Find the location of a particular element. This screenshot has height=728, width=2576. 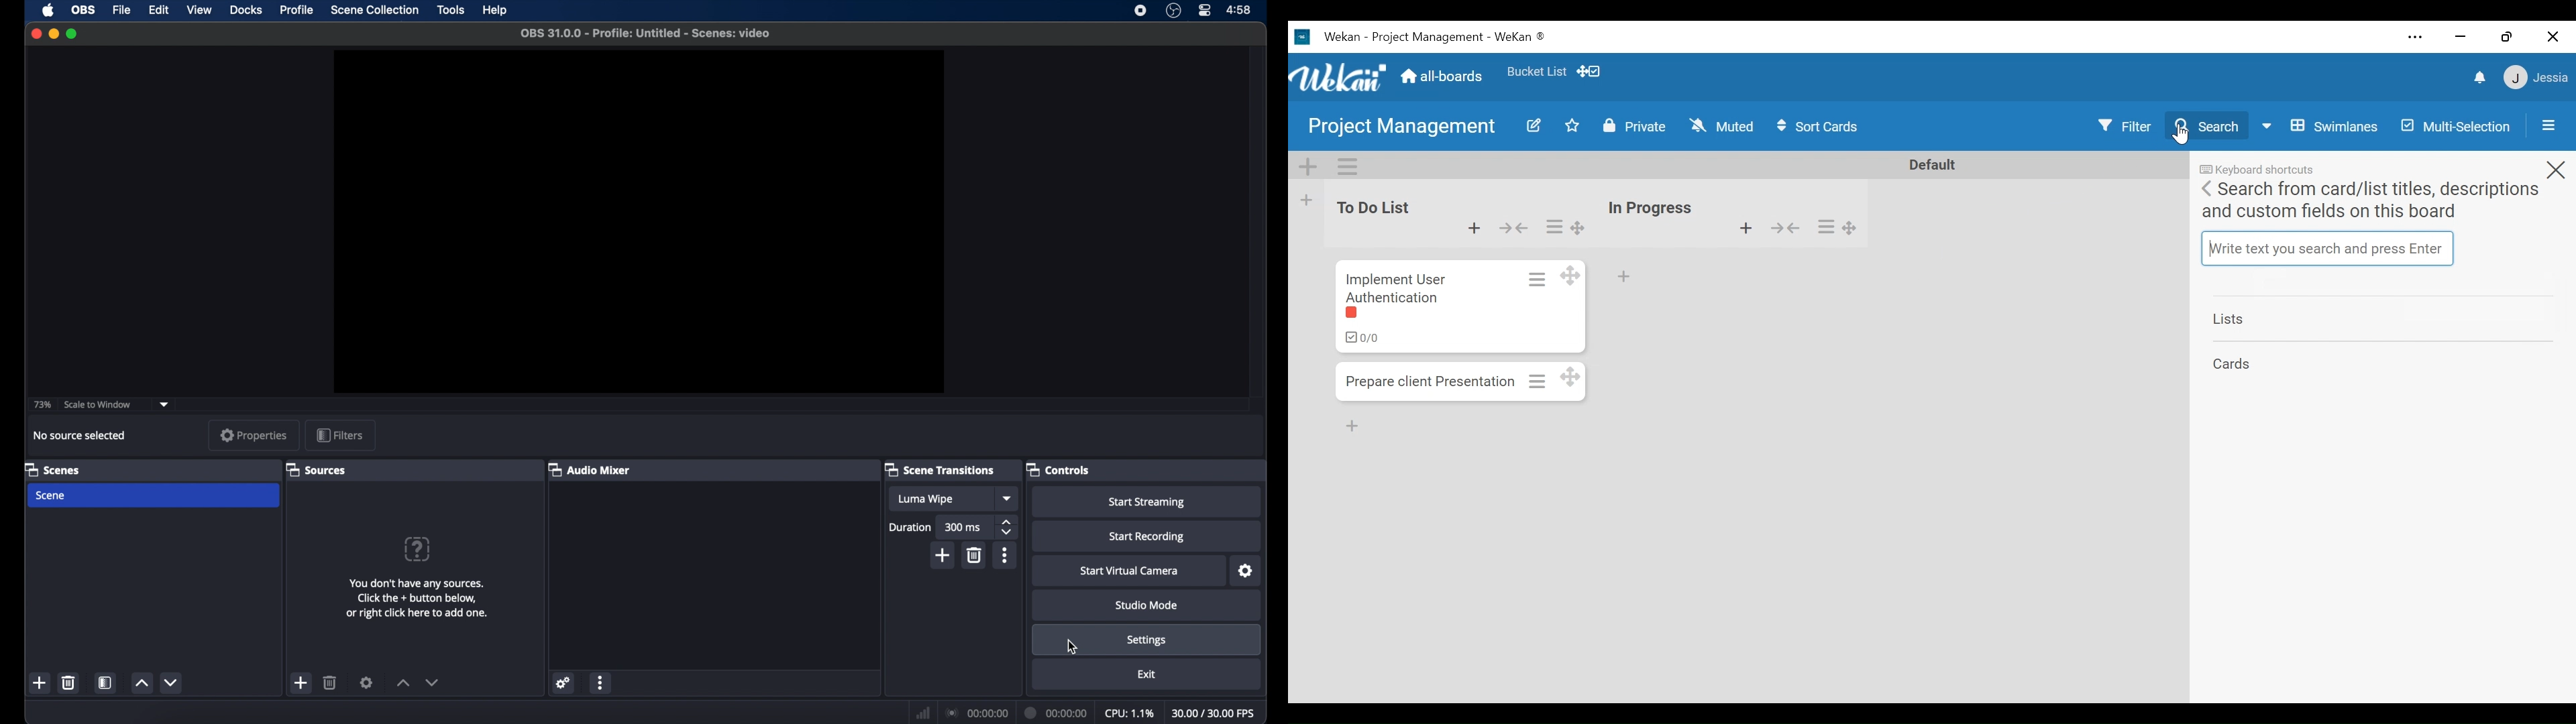

screen recorder icon is located at coordinates (1140, 11).